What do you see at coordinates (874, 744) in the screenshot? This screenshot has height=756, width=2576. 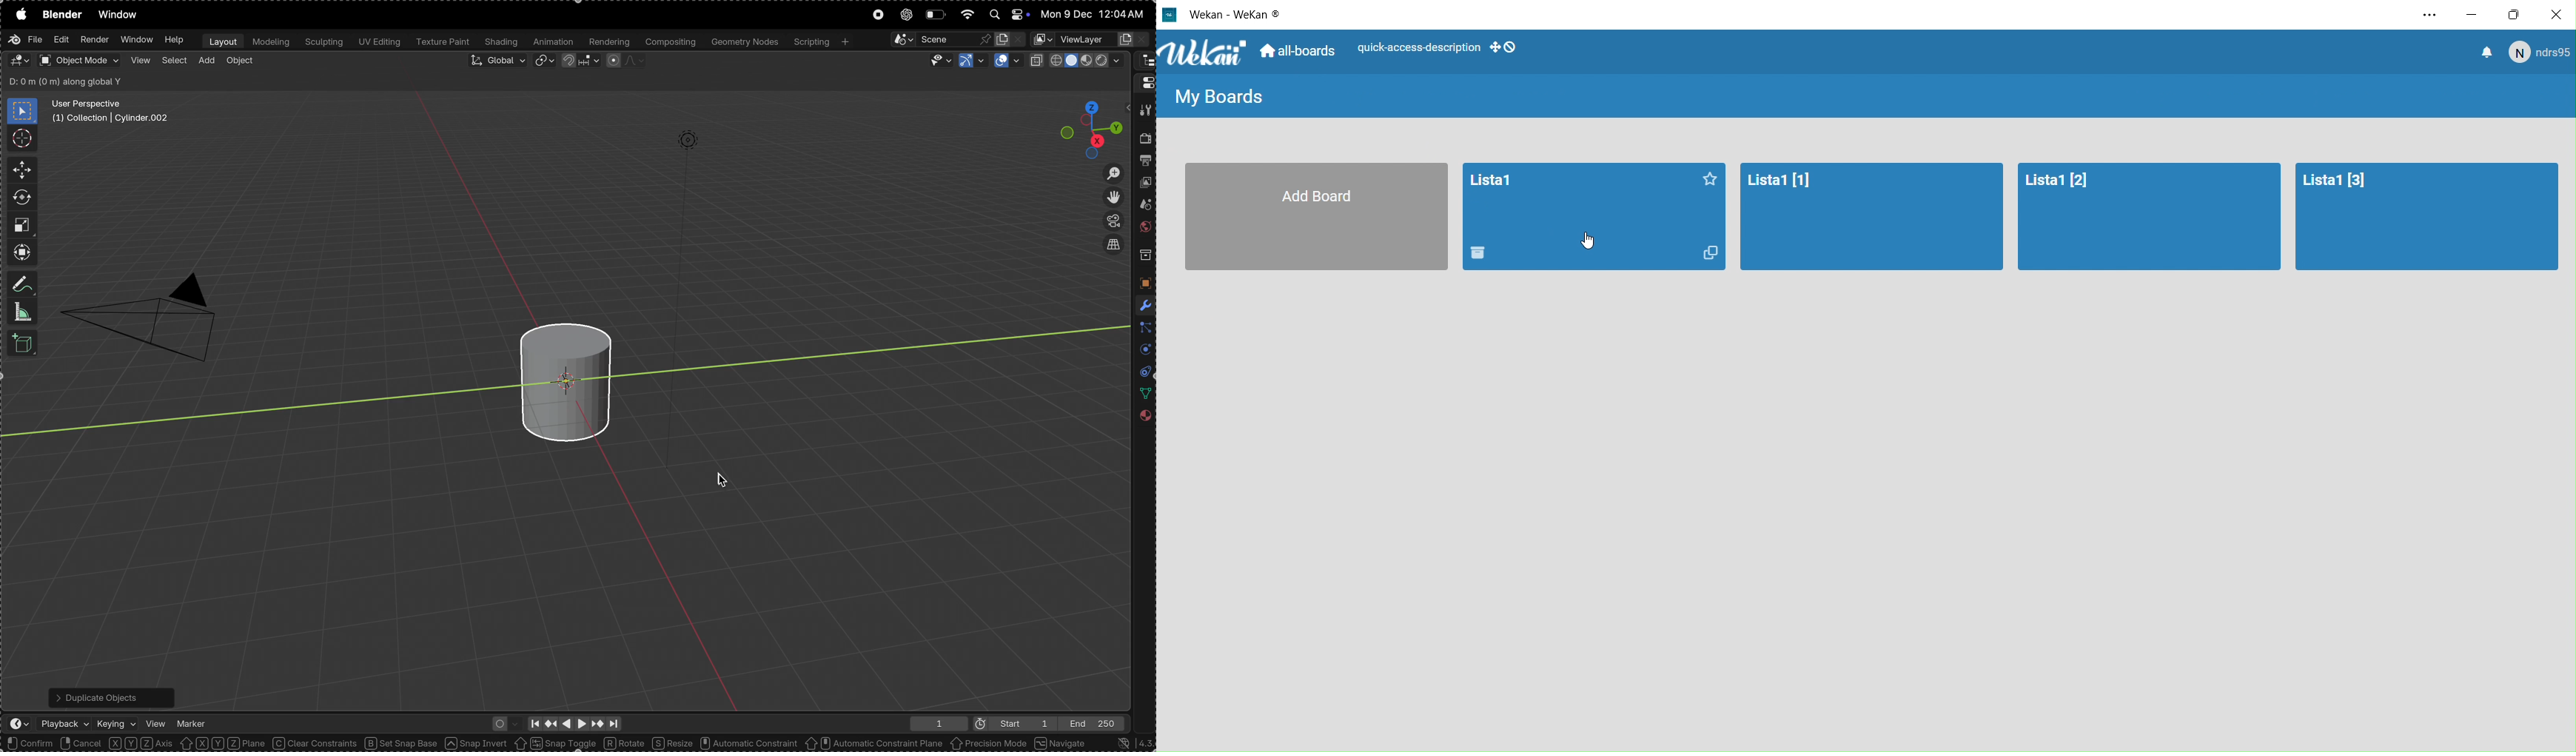 I see `automatic constraint pane` at bounding box center [874, 744].